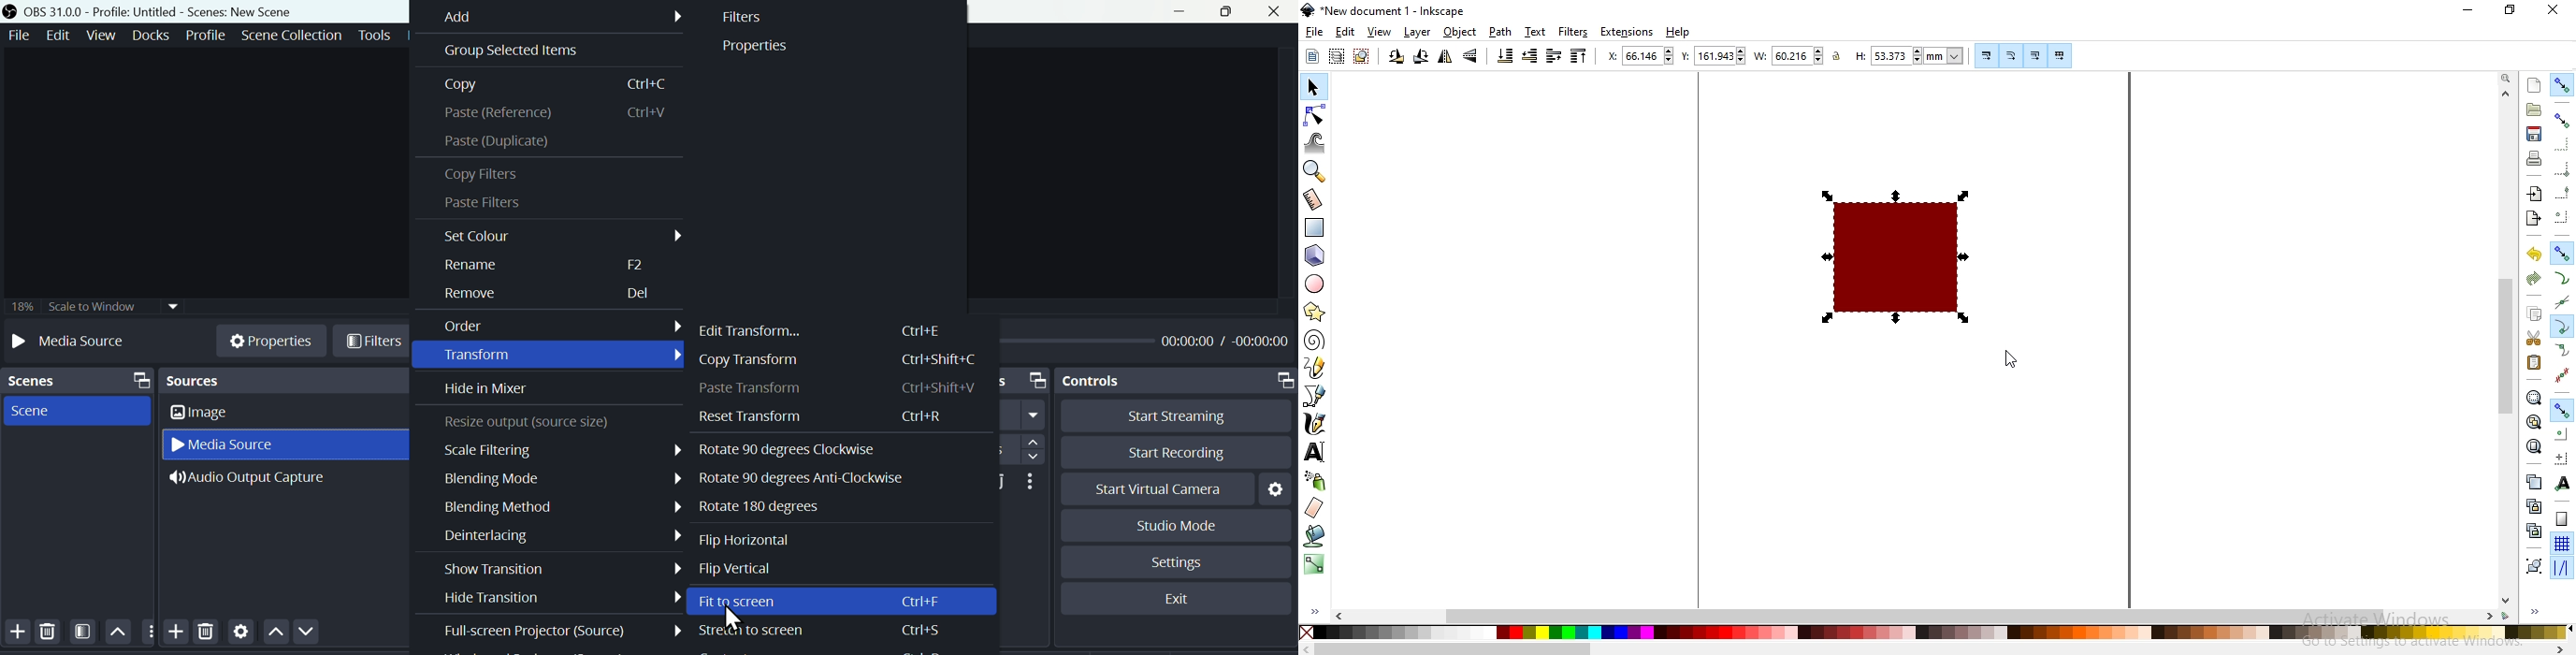 Image resolution: width=2576 pixels, height=672 pixels. I want to click on snap nodes paths and handles, so click(2563, 254).